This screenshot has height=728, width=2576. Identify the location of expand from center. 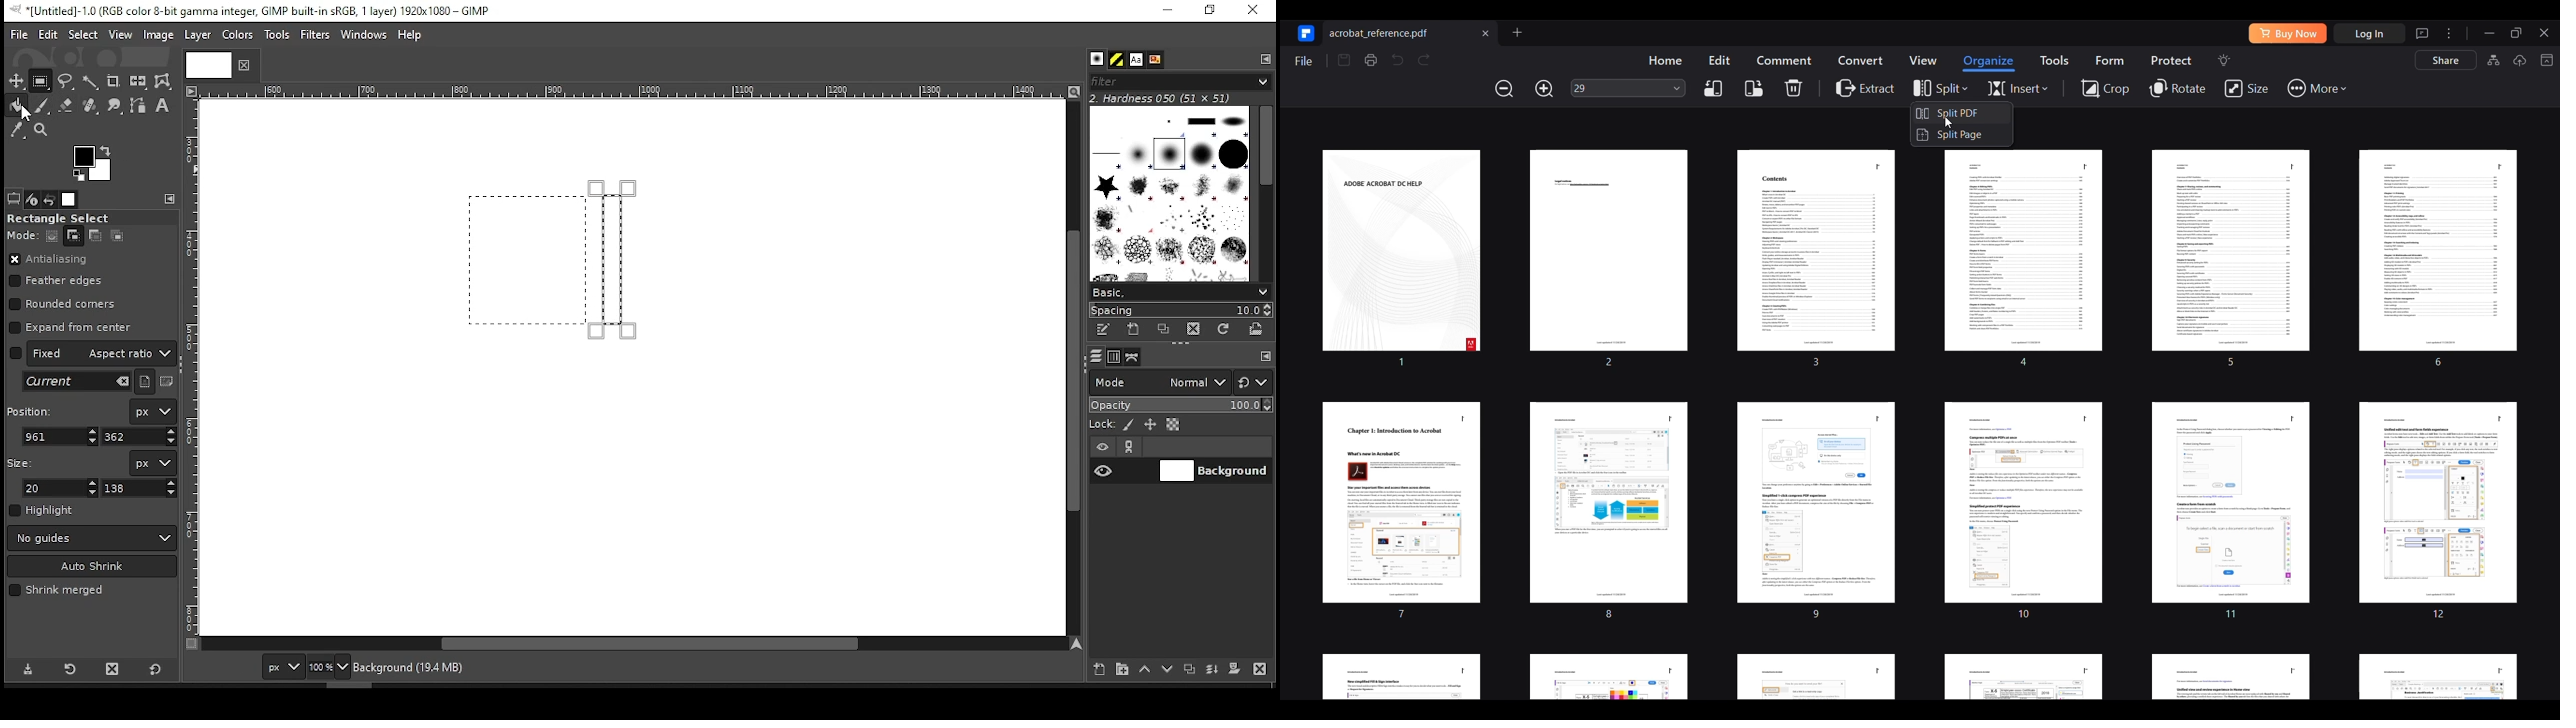
(71, 325).